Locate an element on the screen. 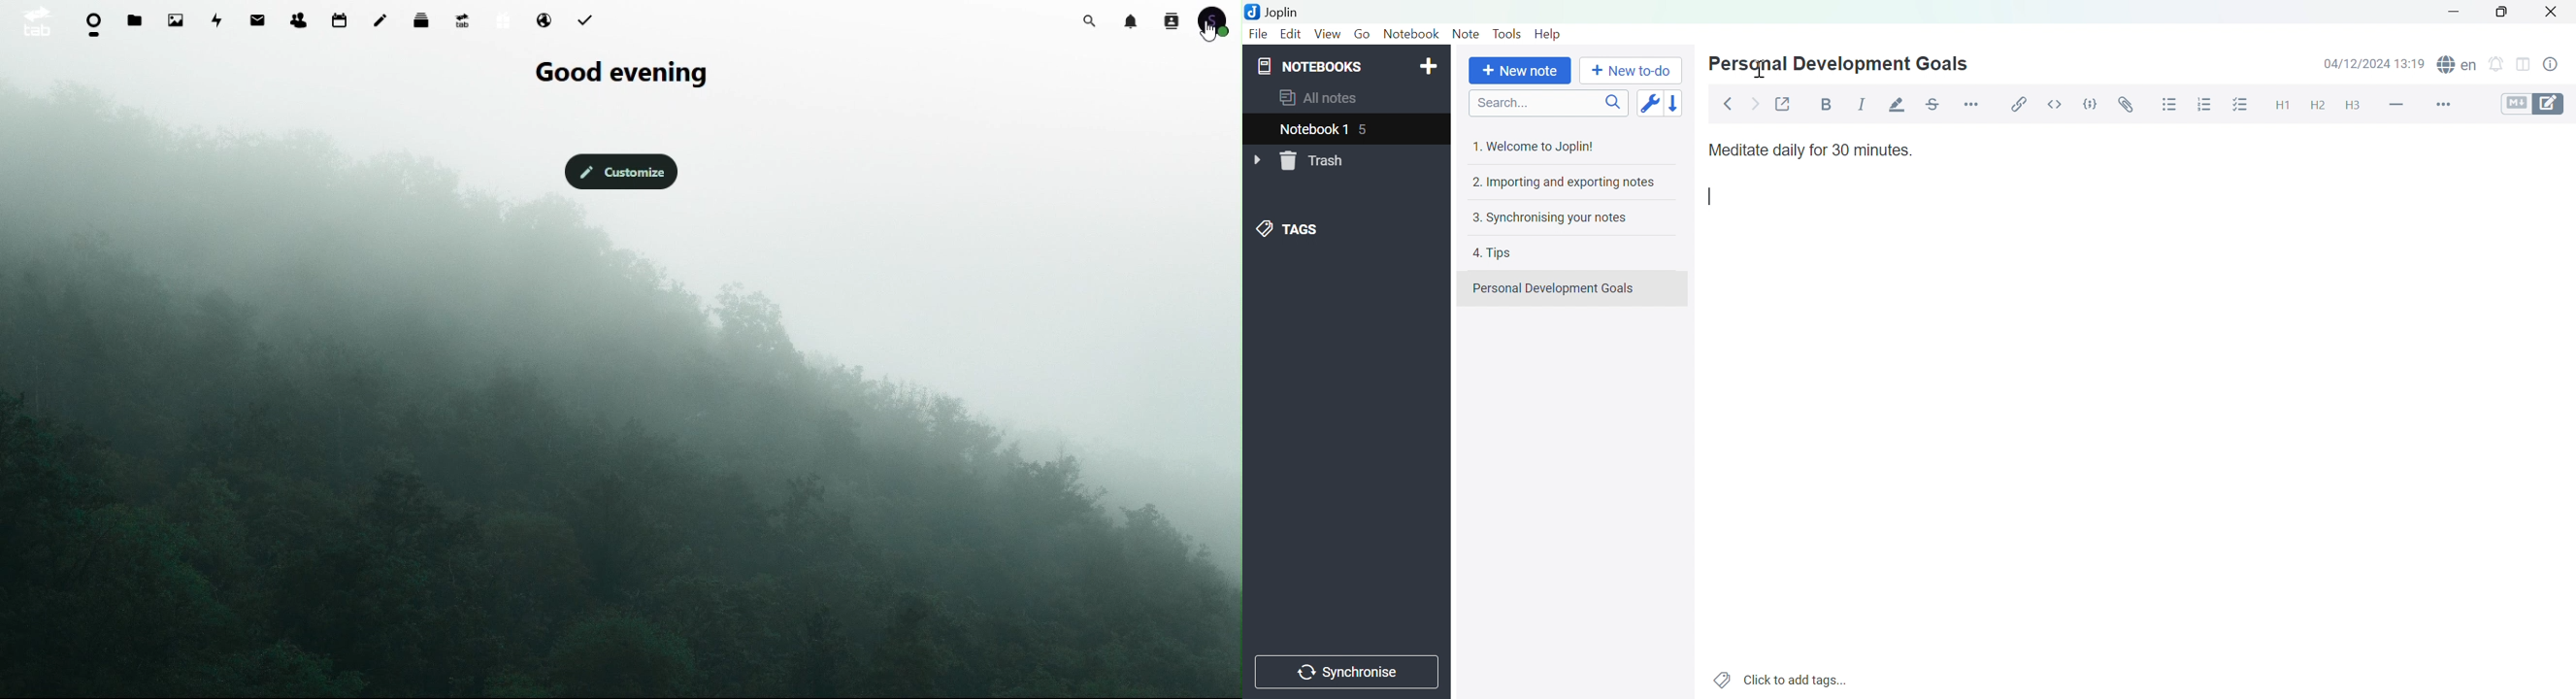  Restore Down is located at coordinates (2503, 15).